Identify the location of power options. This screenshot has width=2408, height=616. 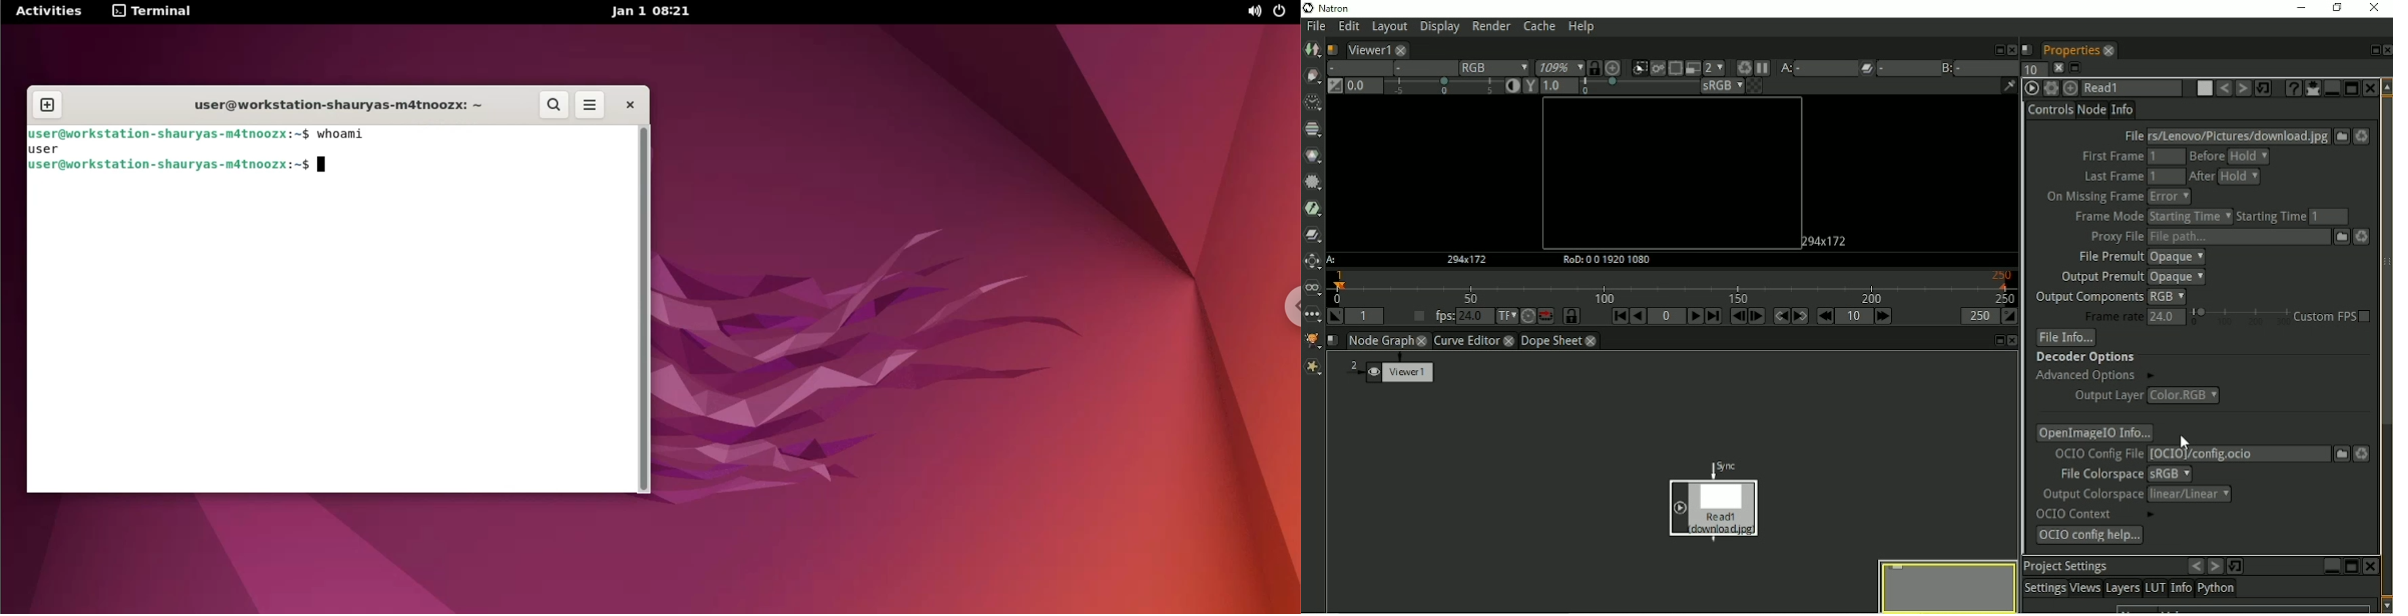
(1283, 12).